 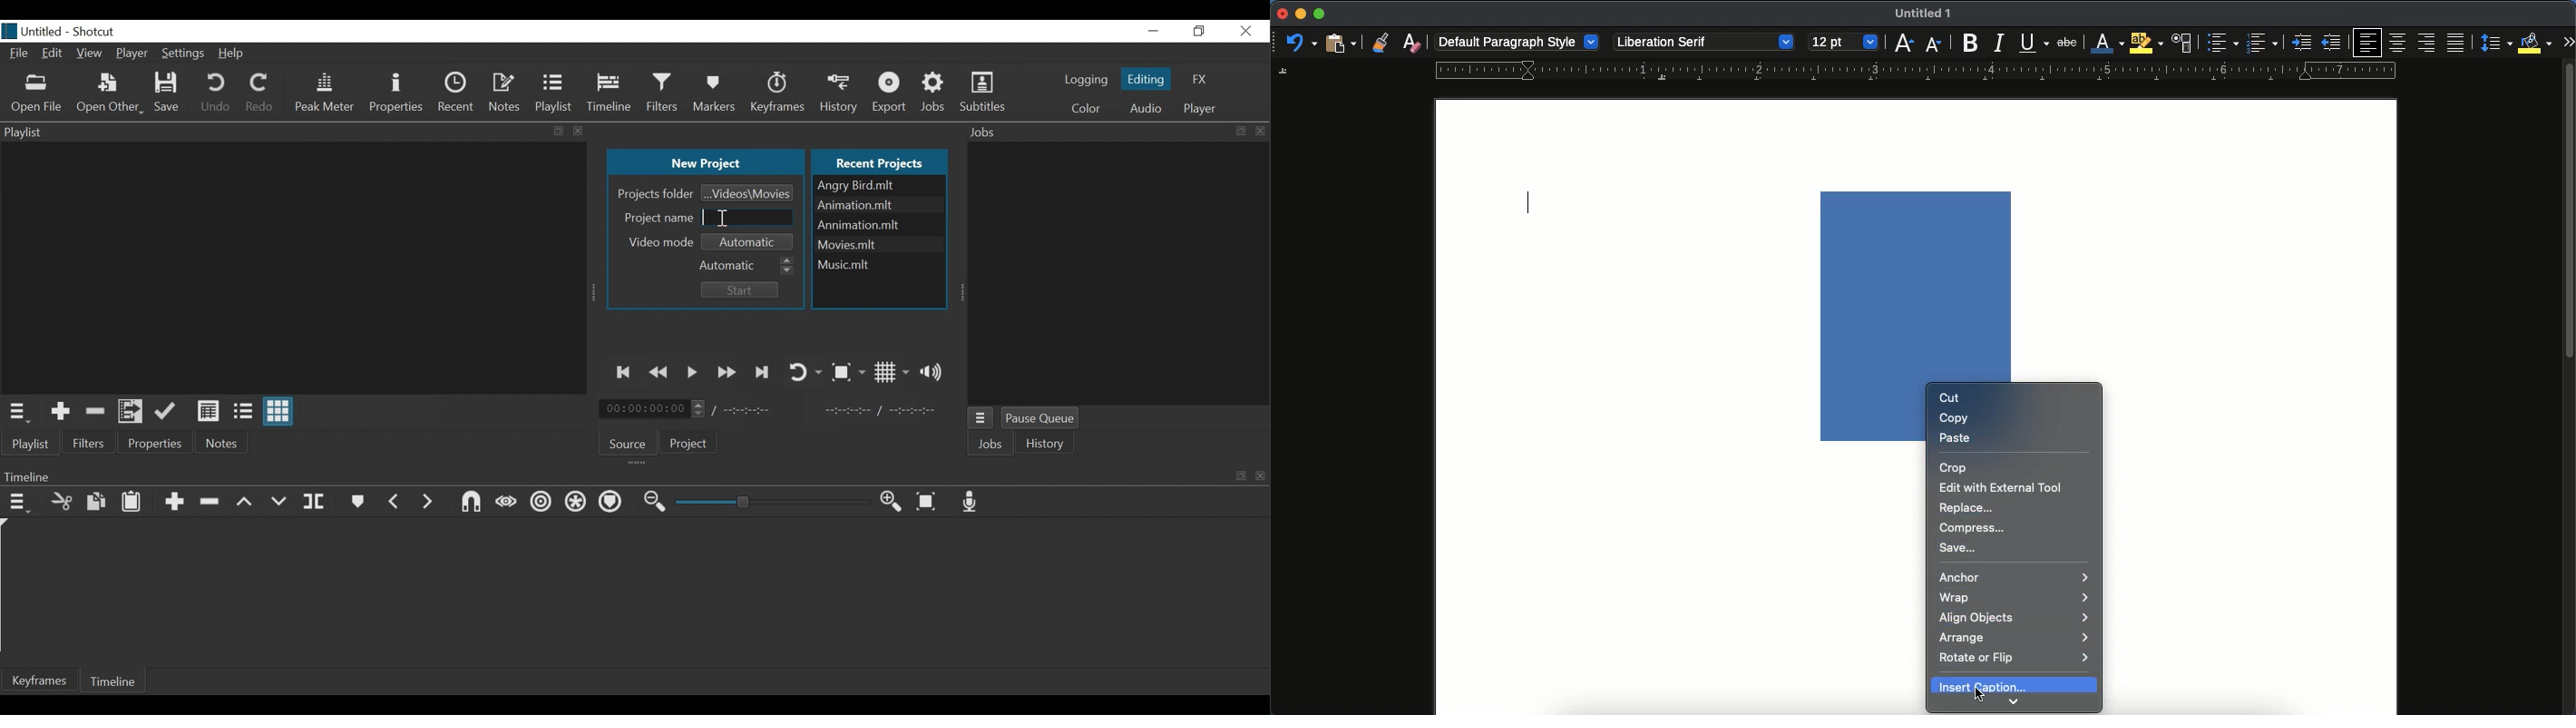 I want to click on Skip to the next point, so click(x=763, y=372).